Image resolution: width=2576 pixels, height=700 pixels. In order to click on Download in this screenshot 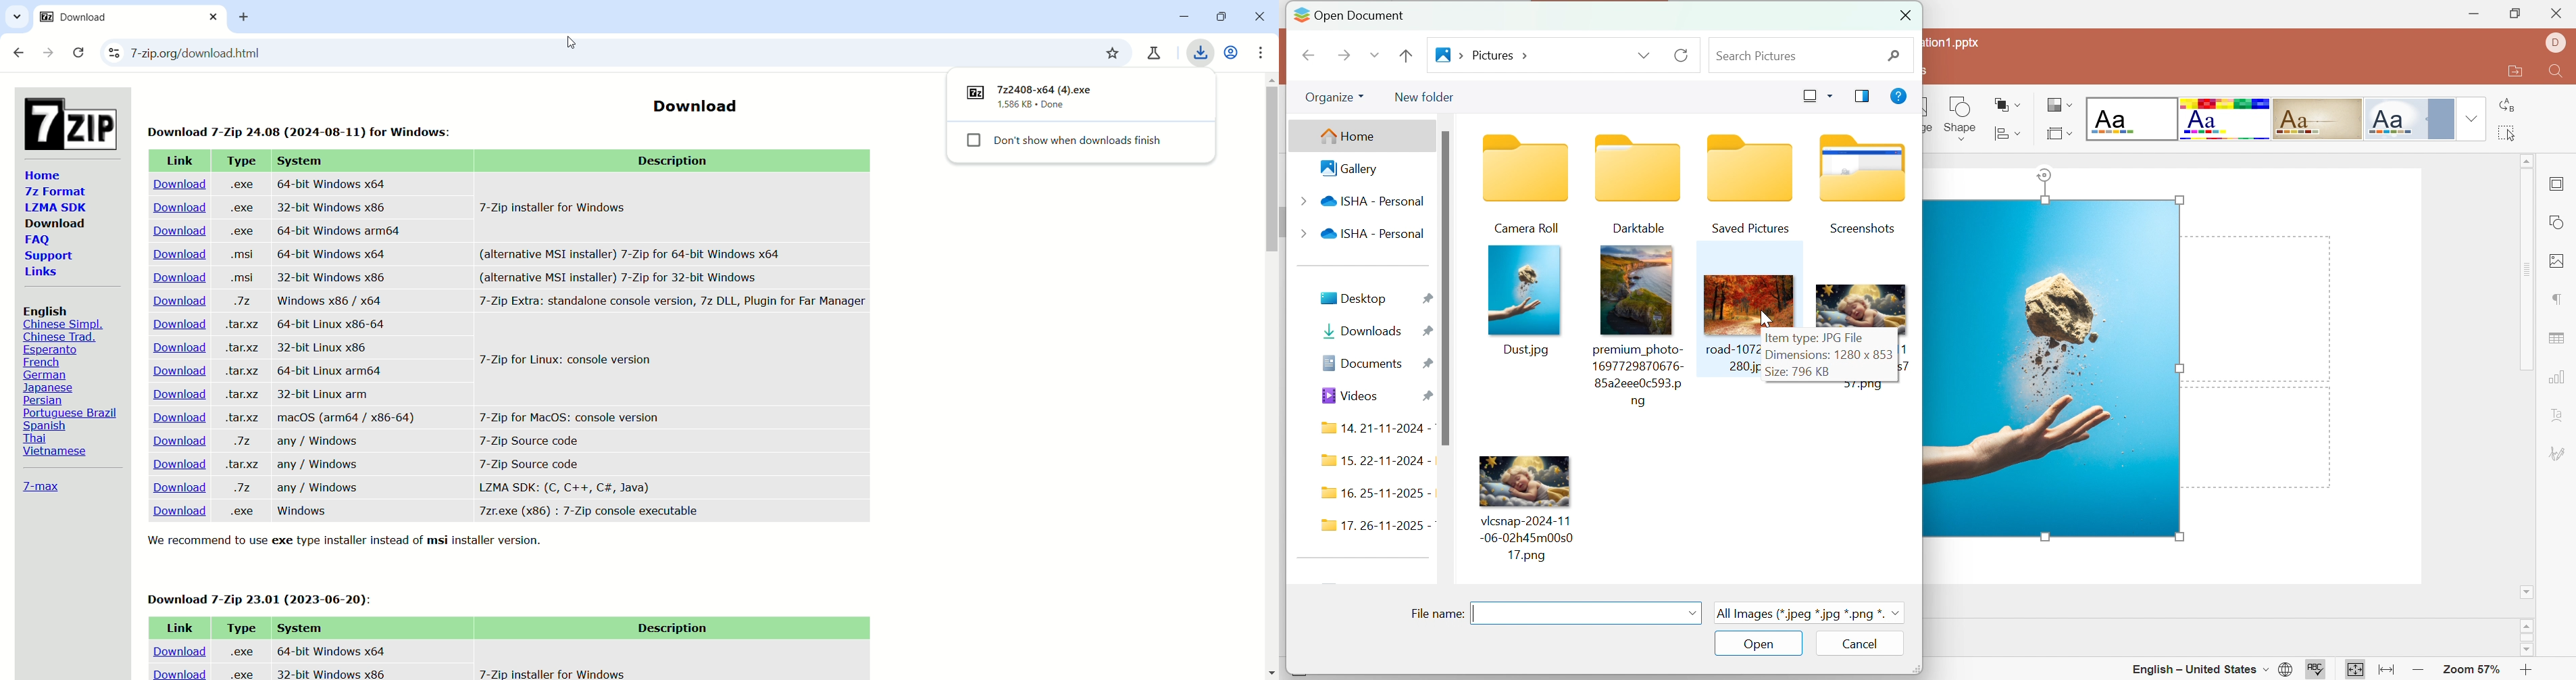, I will do `click(173, 347)`.